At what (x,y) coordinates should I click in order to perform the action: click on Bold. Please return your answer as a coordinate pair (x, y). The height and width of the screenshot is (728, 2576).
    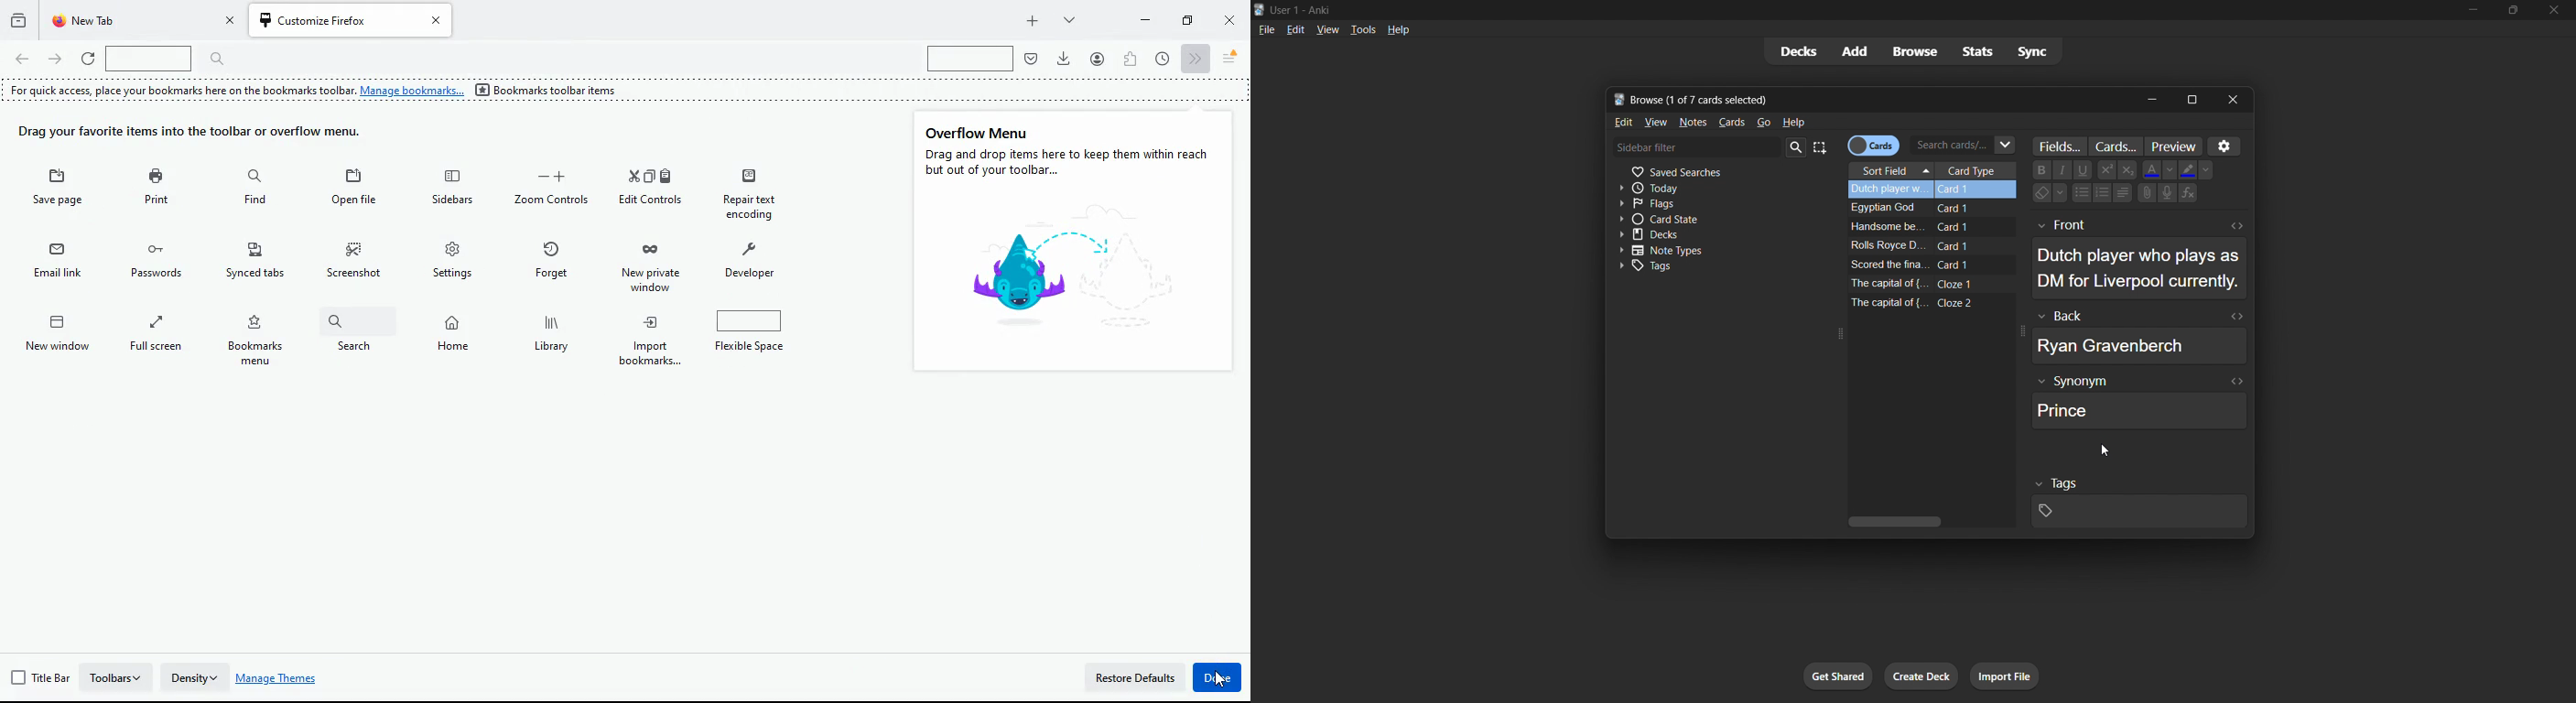
    Looking at the image, I should click on (2038, 169).